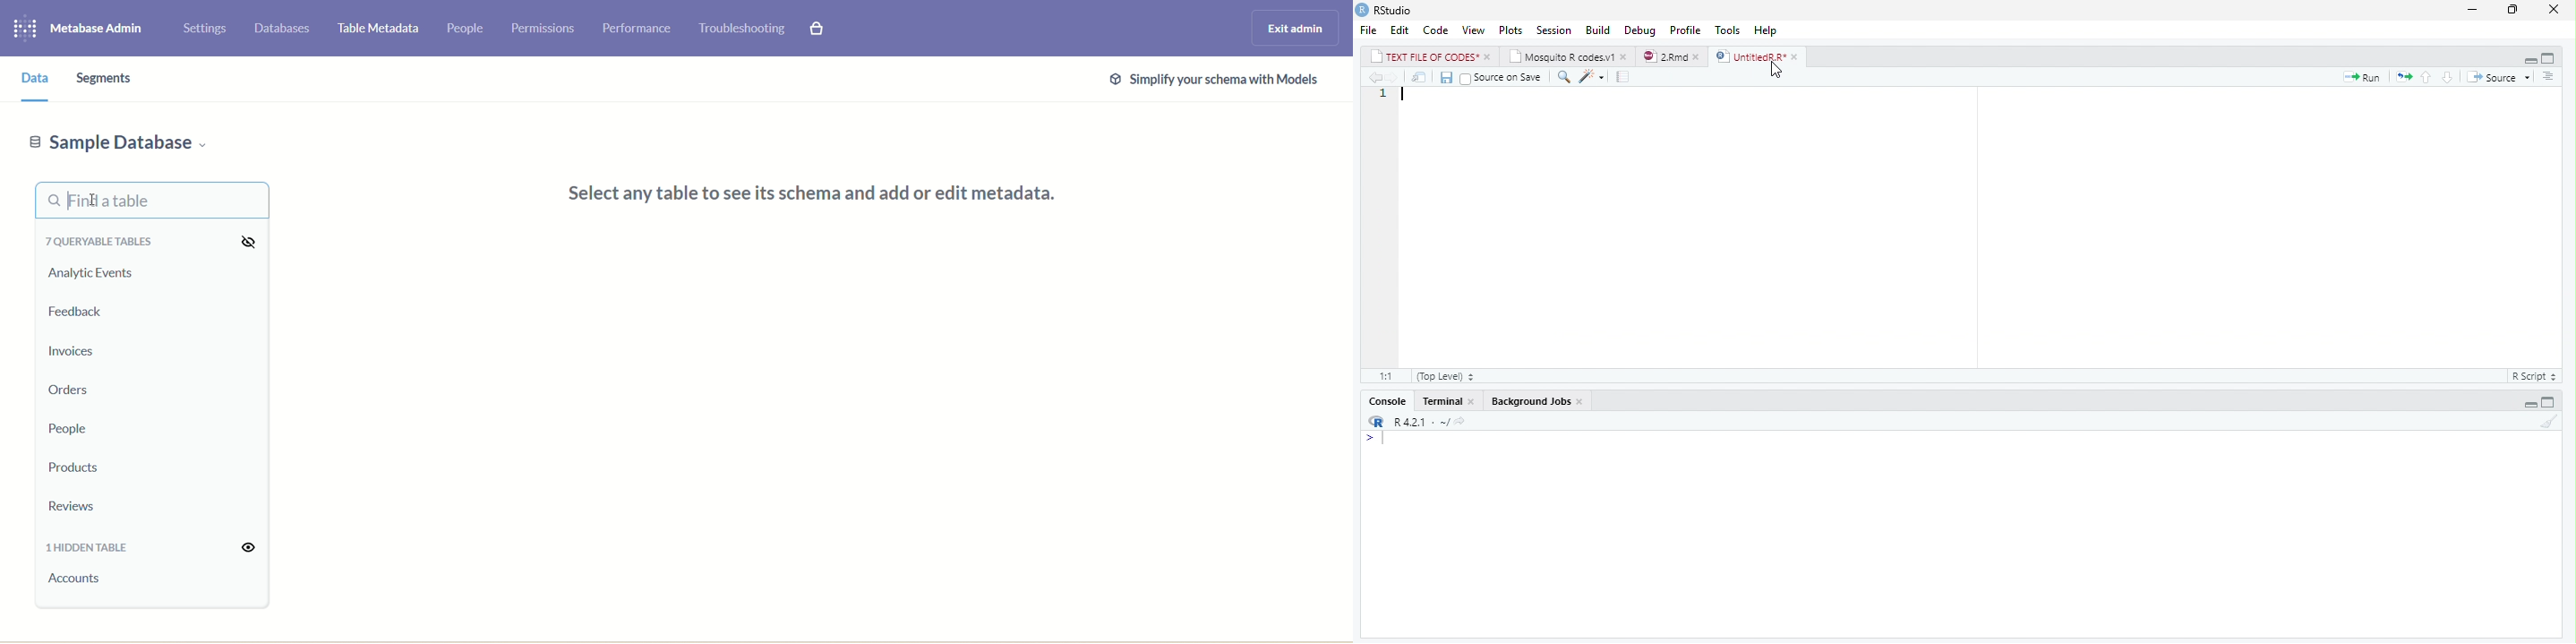 This screenshot has width=2576, height=644. I want to click on help, so click(1766, 30).